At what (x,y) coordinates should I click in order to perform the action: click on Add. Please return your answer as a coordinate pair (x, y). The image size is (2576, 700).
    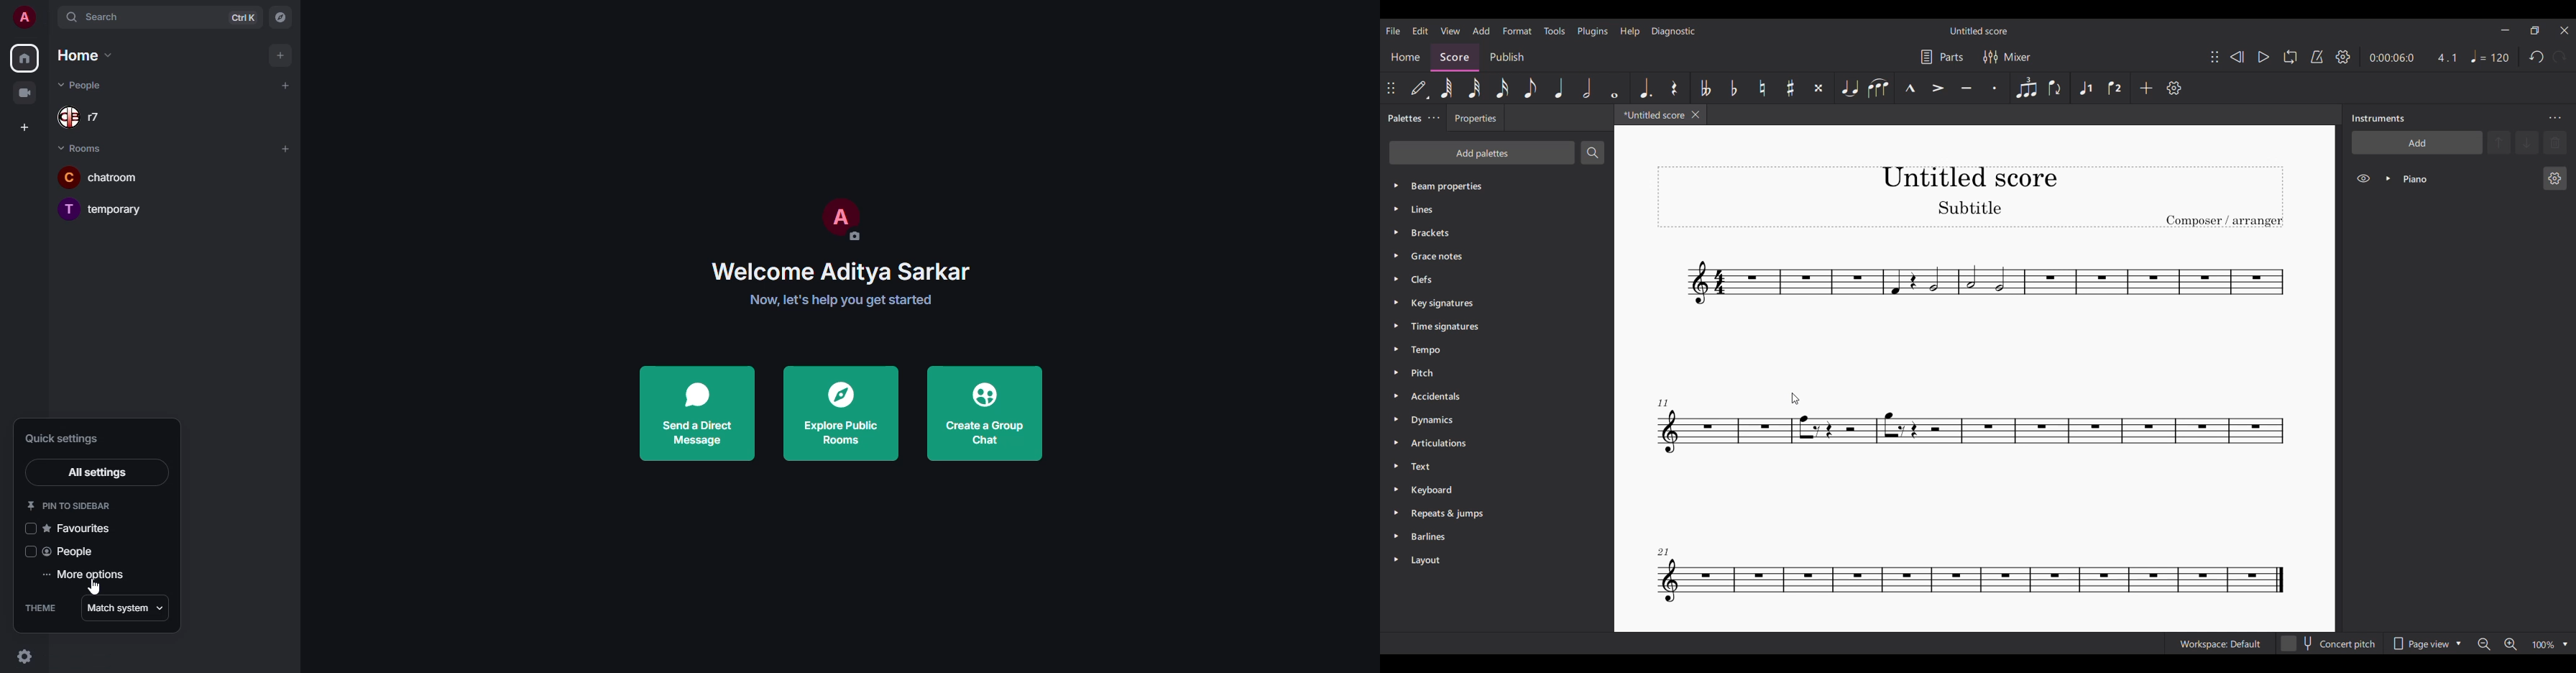
    Looking at the image, I should click on (2146, 88).